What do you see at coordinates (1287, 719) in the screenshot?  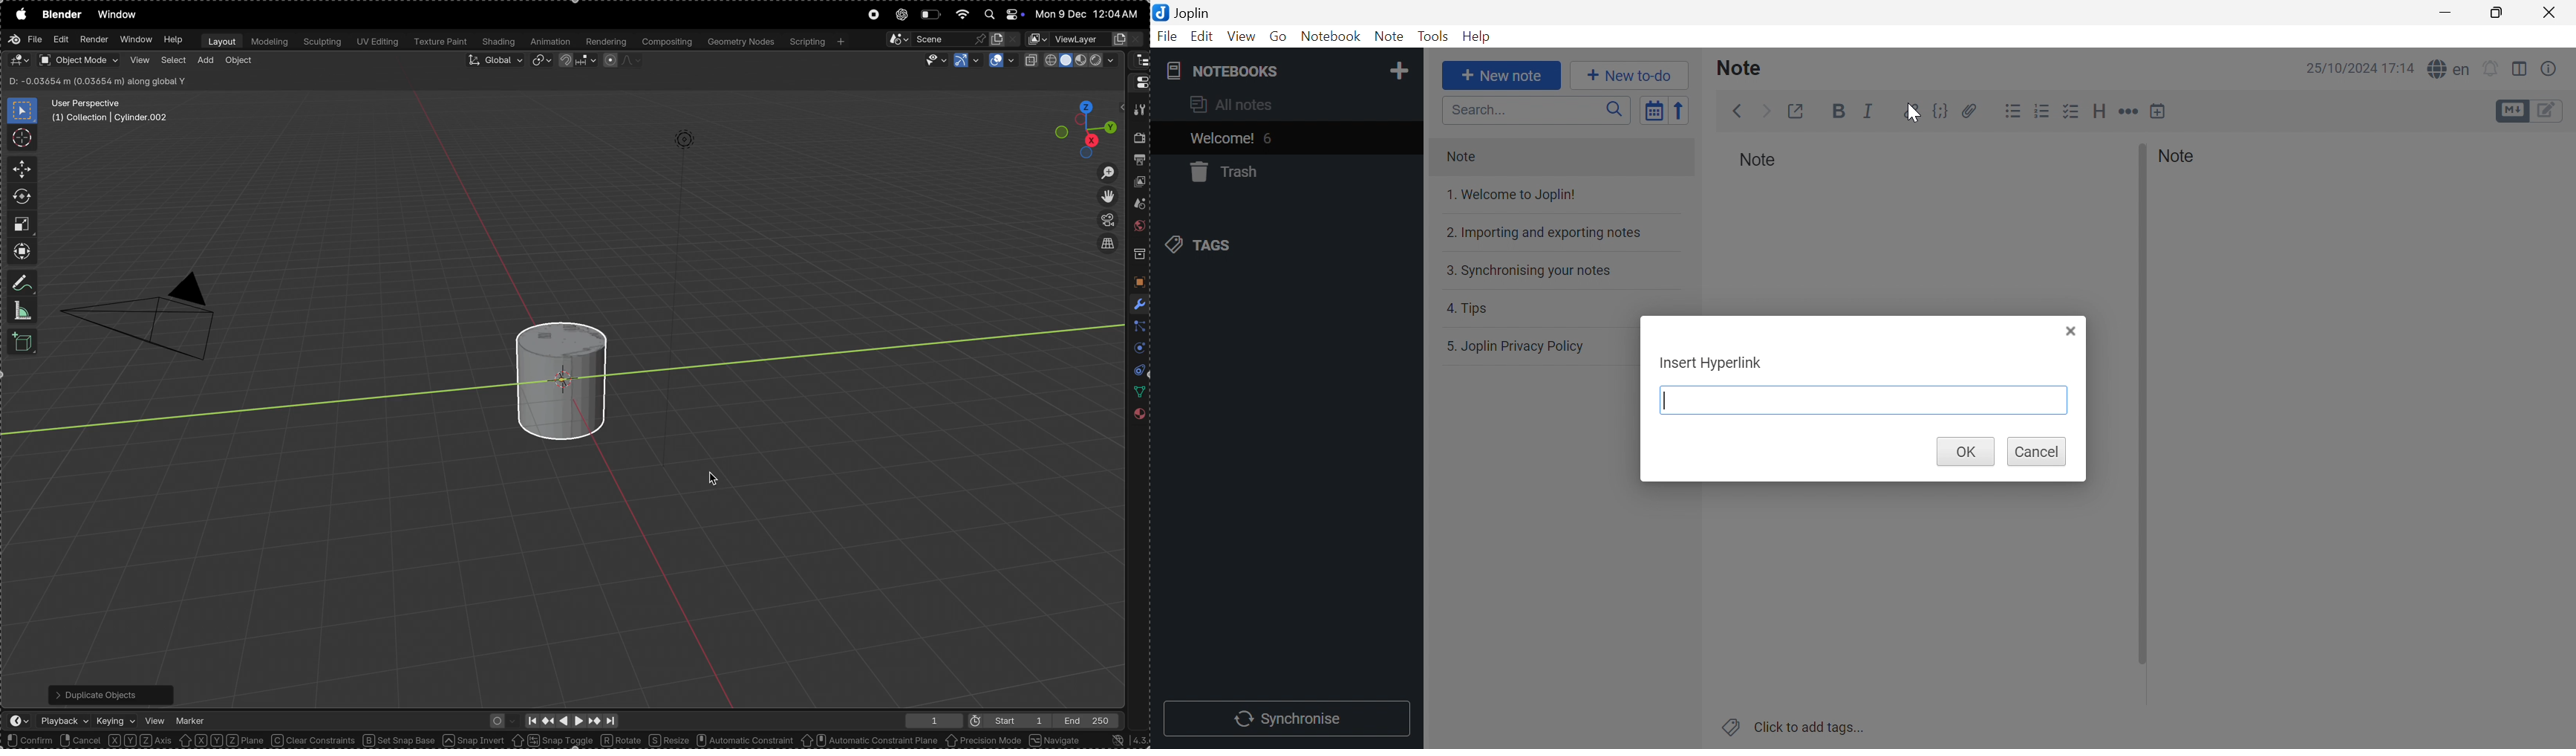 I see `Synchronise` at bounding box center [1287, 719].